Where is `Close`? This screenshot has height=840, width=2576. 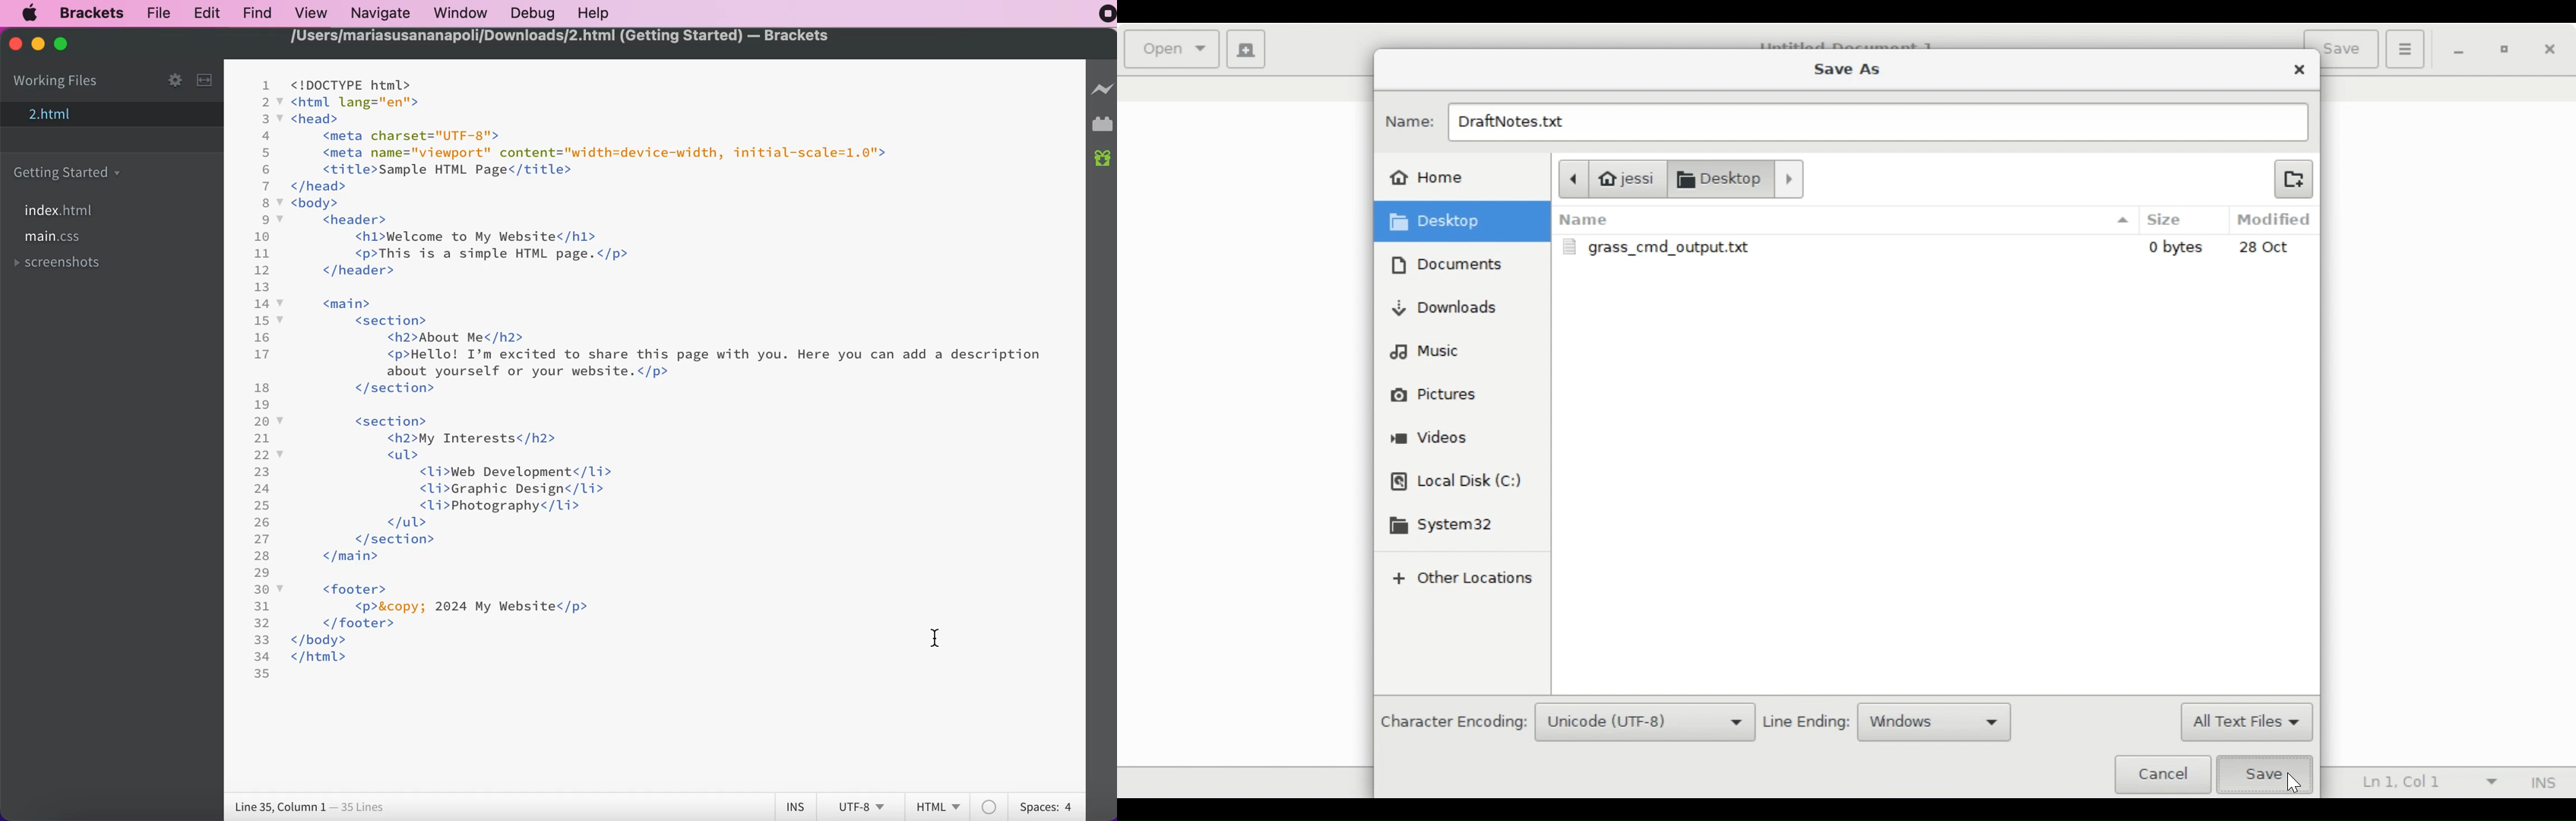
Close is located at coordinates (2550, 50).